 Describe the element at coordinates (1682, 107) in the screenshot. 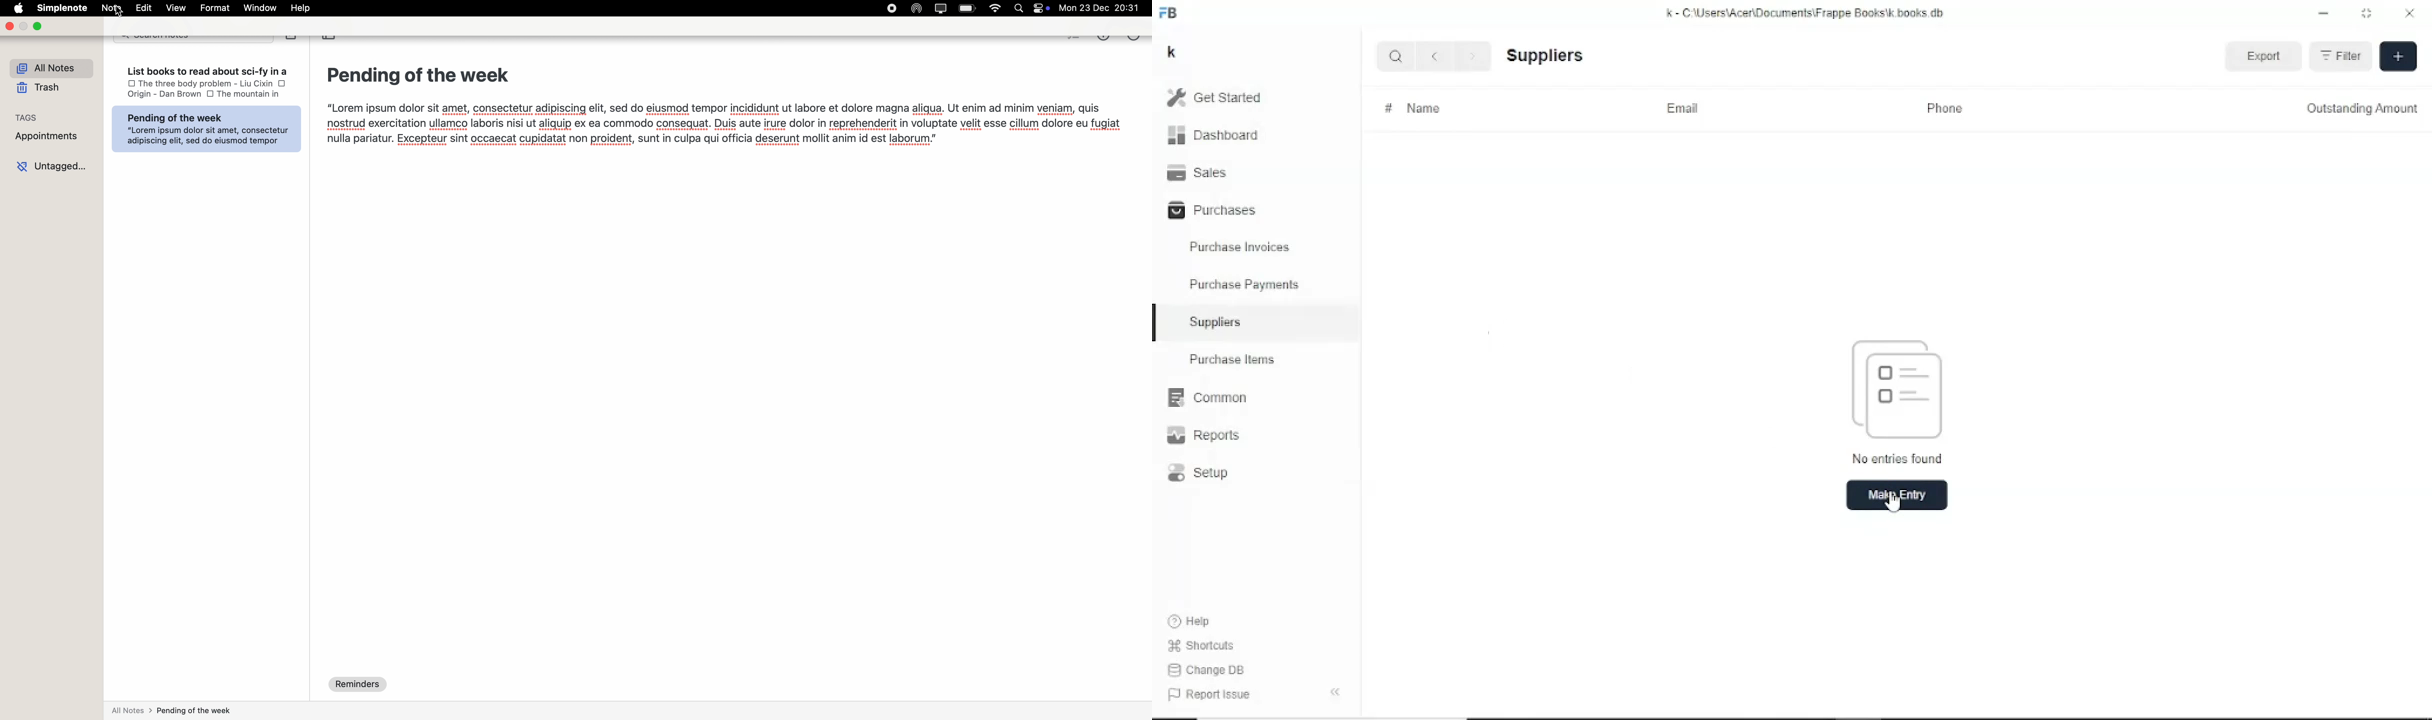

I see `Email` at that location.